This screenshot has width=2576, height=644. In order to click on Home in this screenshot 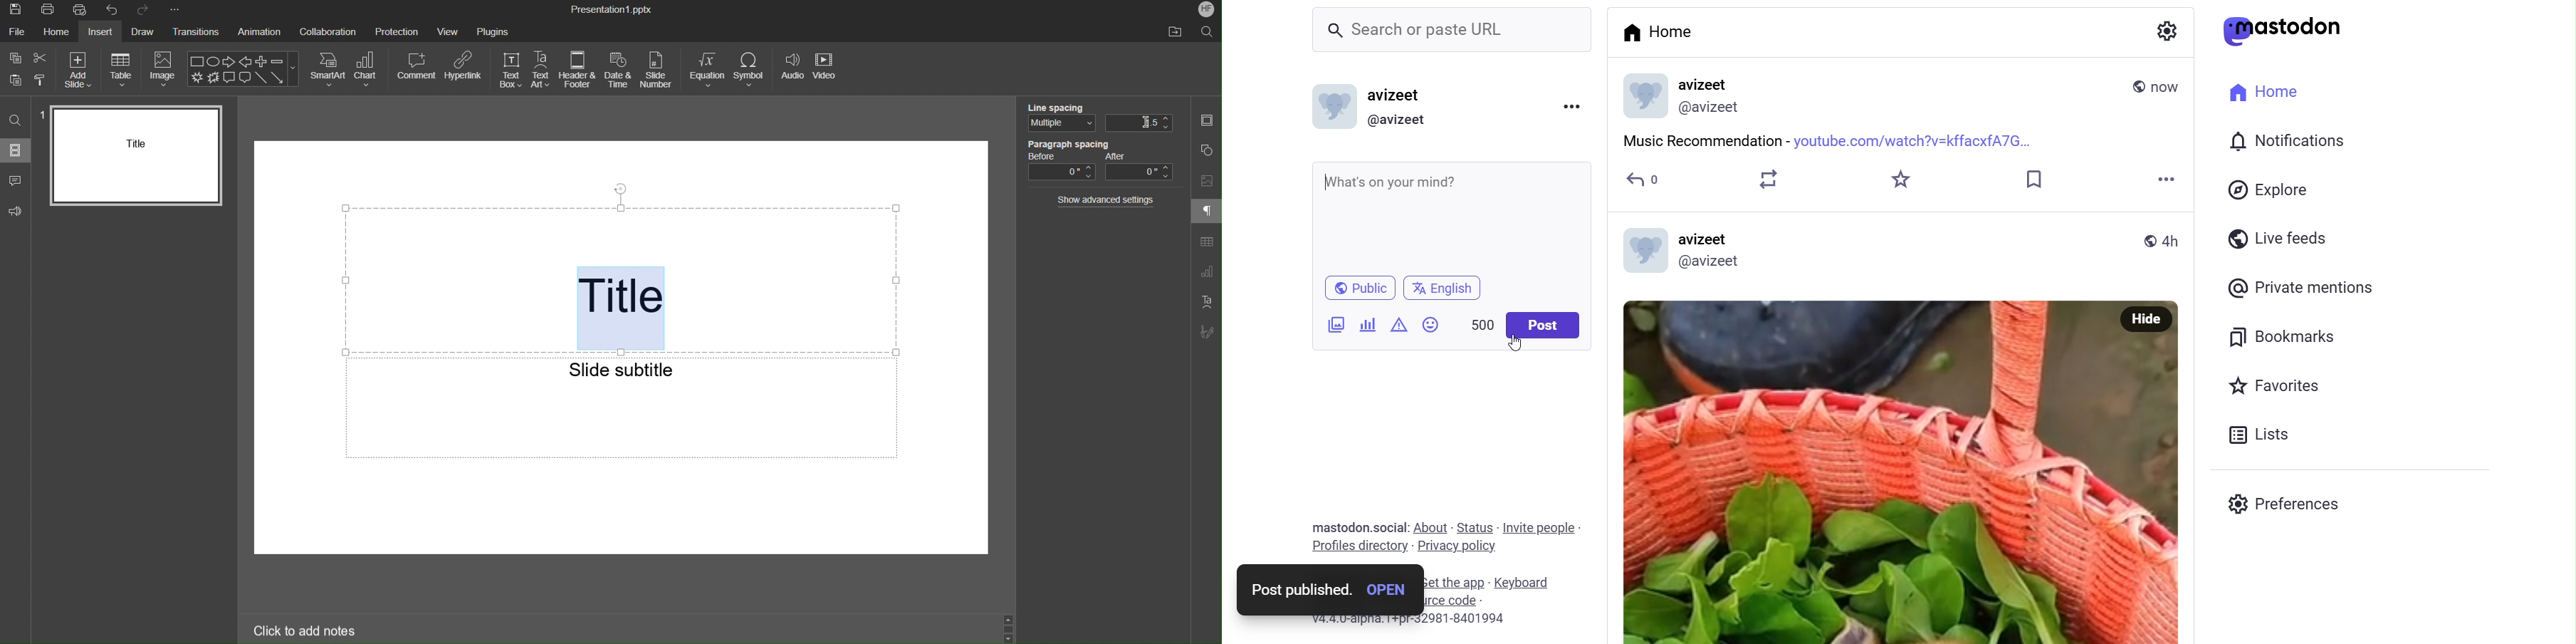, I will do `click(57, 34)`.